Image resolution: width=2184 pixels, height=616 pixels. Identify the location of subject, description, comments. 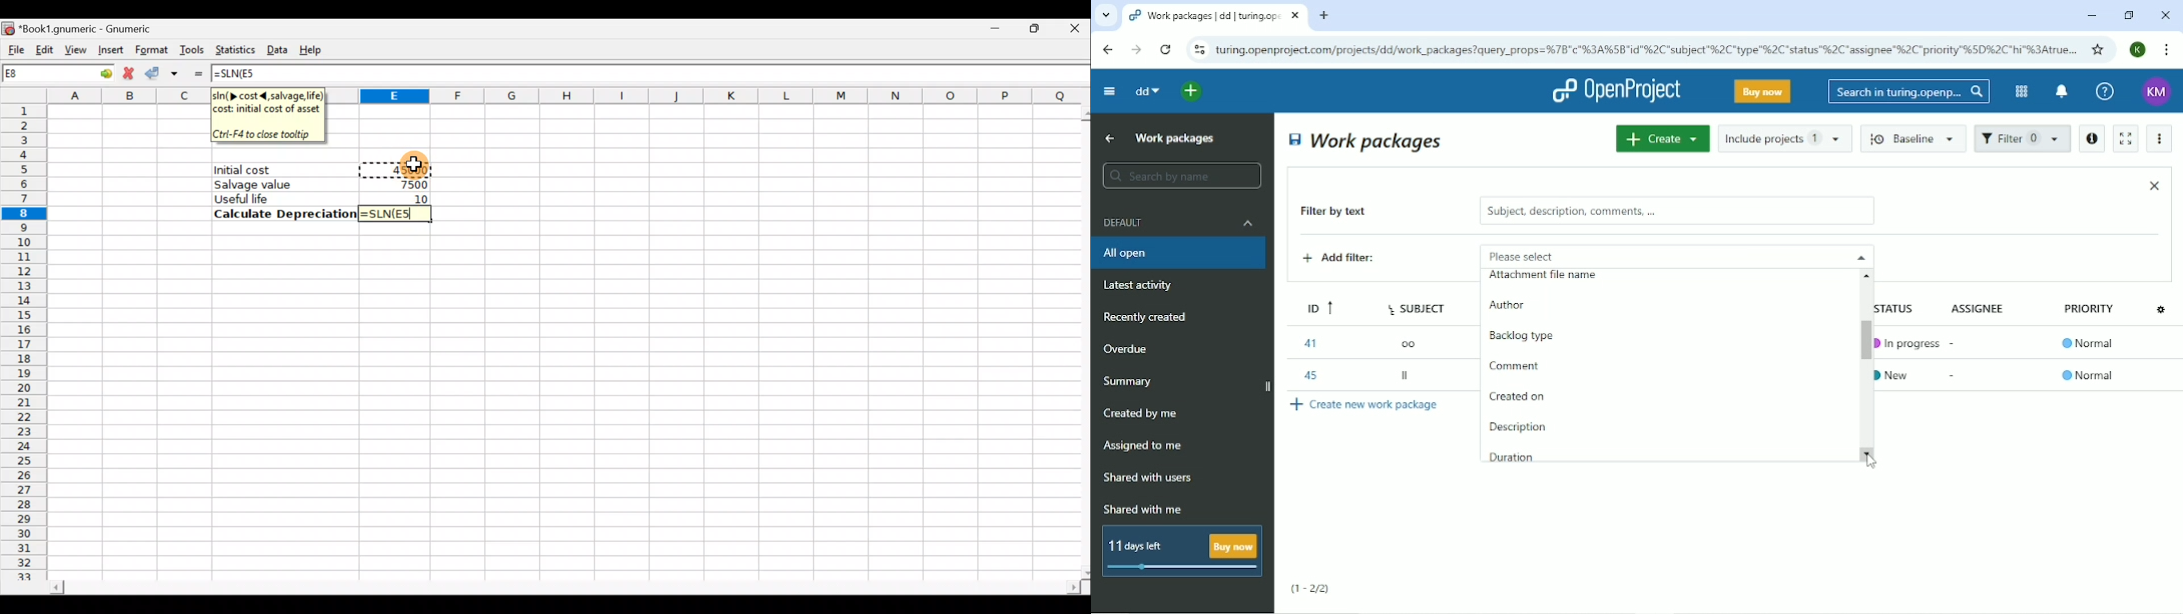
(1676, 211).